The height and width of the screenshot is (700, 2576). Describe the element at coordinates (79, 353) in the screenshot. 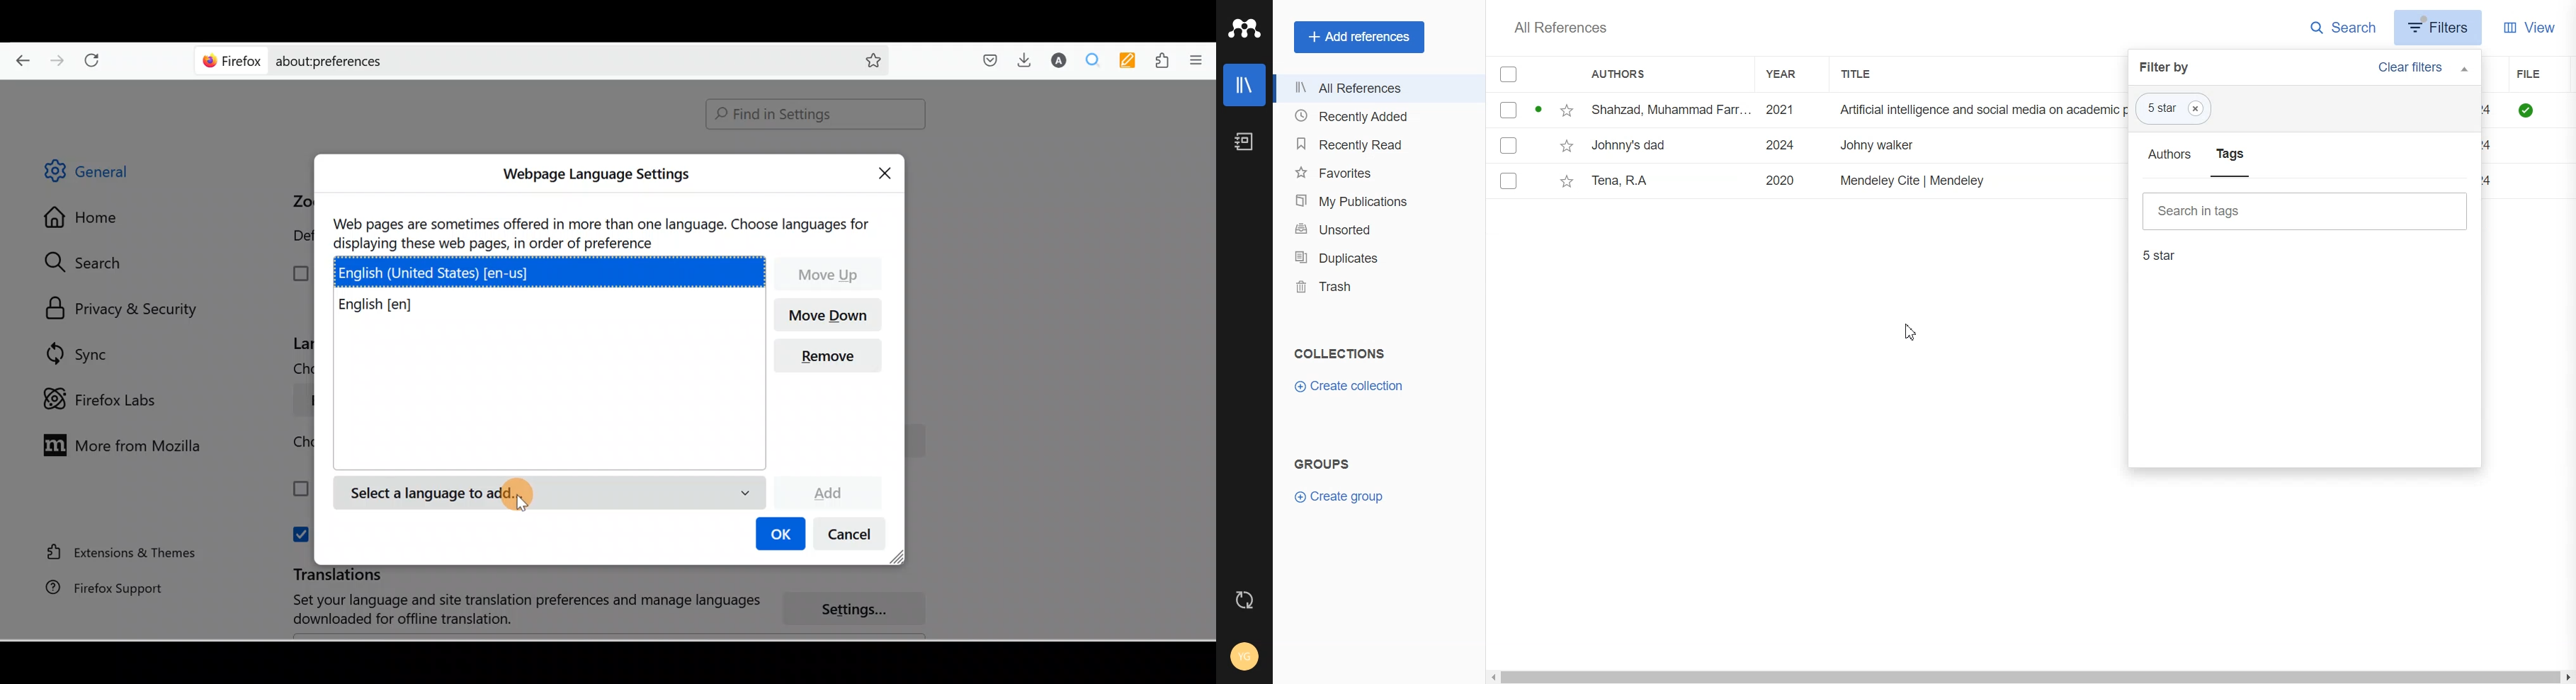

I see `Sync` at that location.